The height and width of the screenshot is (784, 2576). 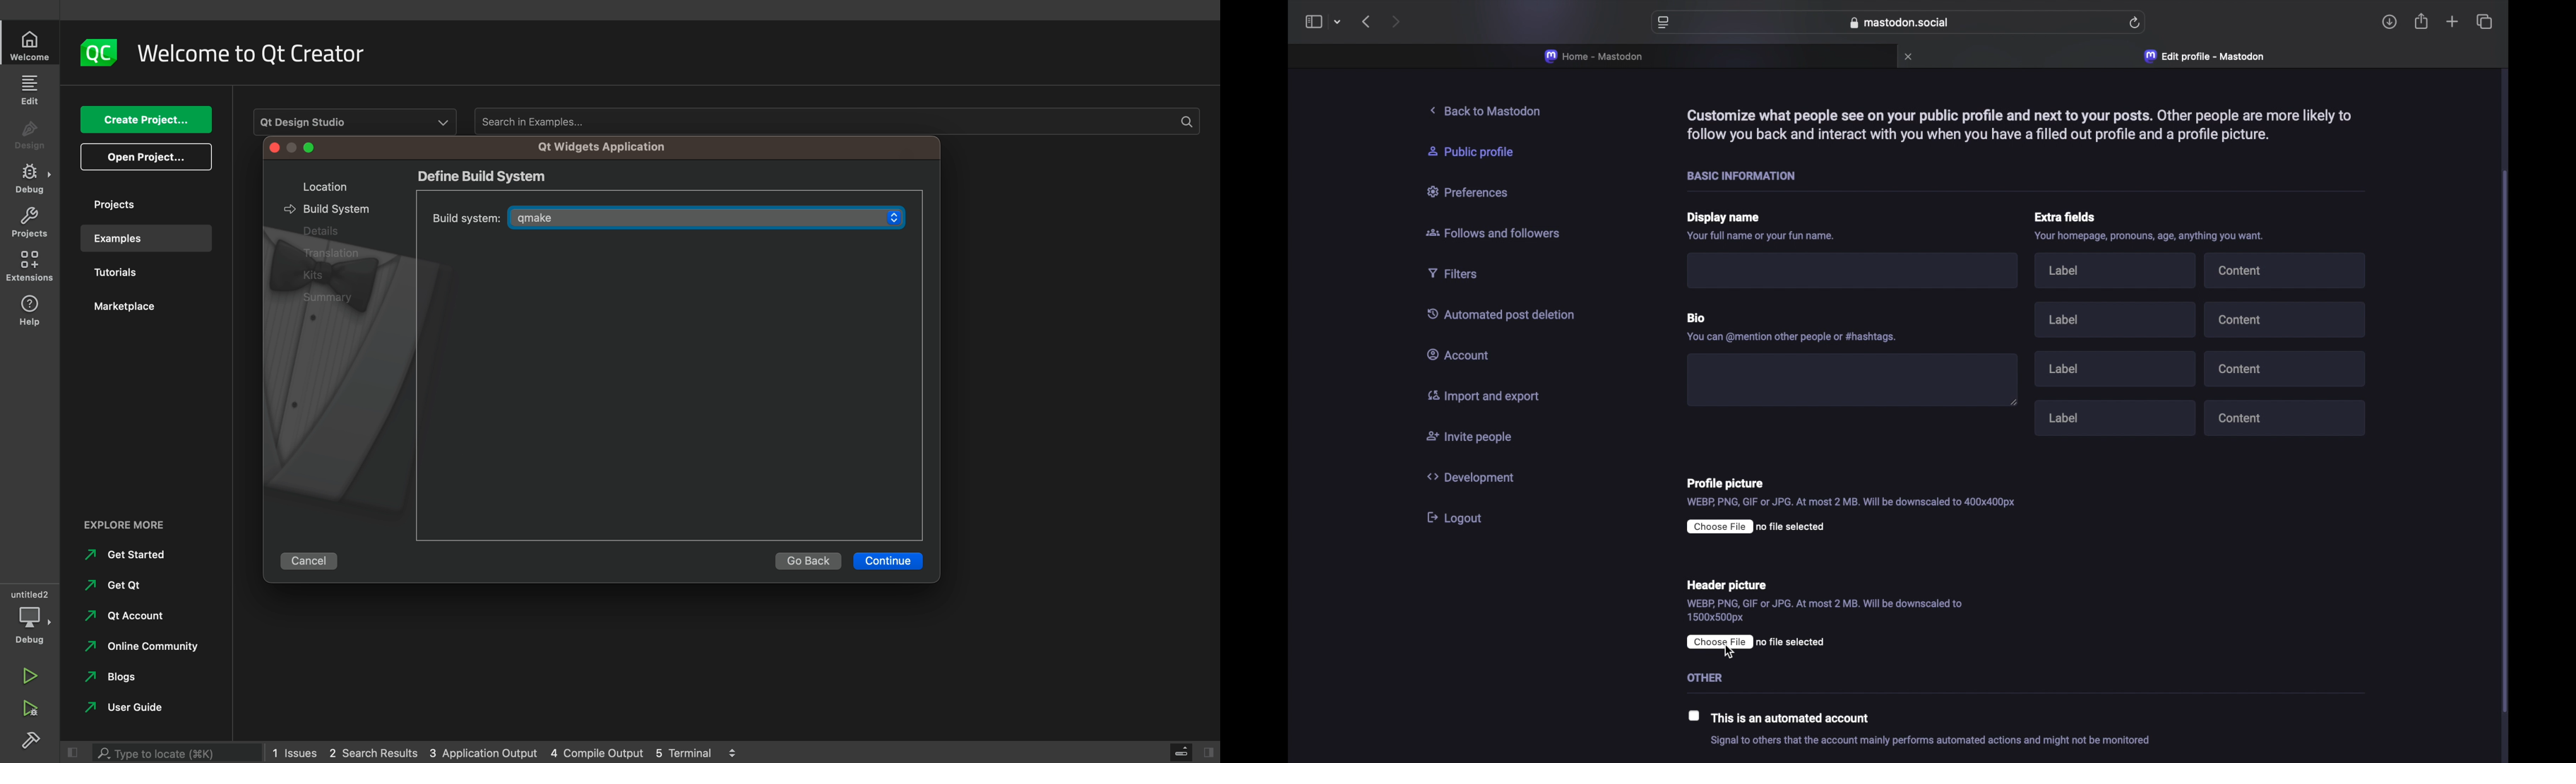 I want to click on , so click(x=126, y=555).